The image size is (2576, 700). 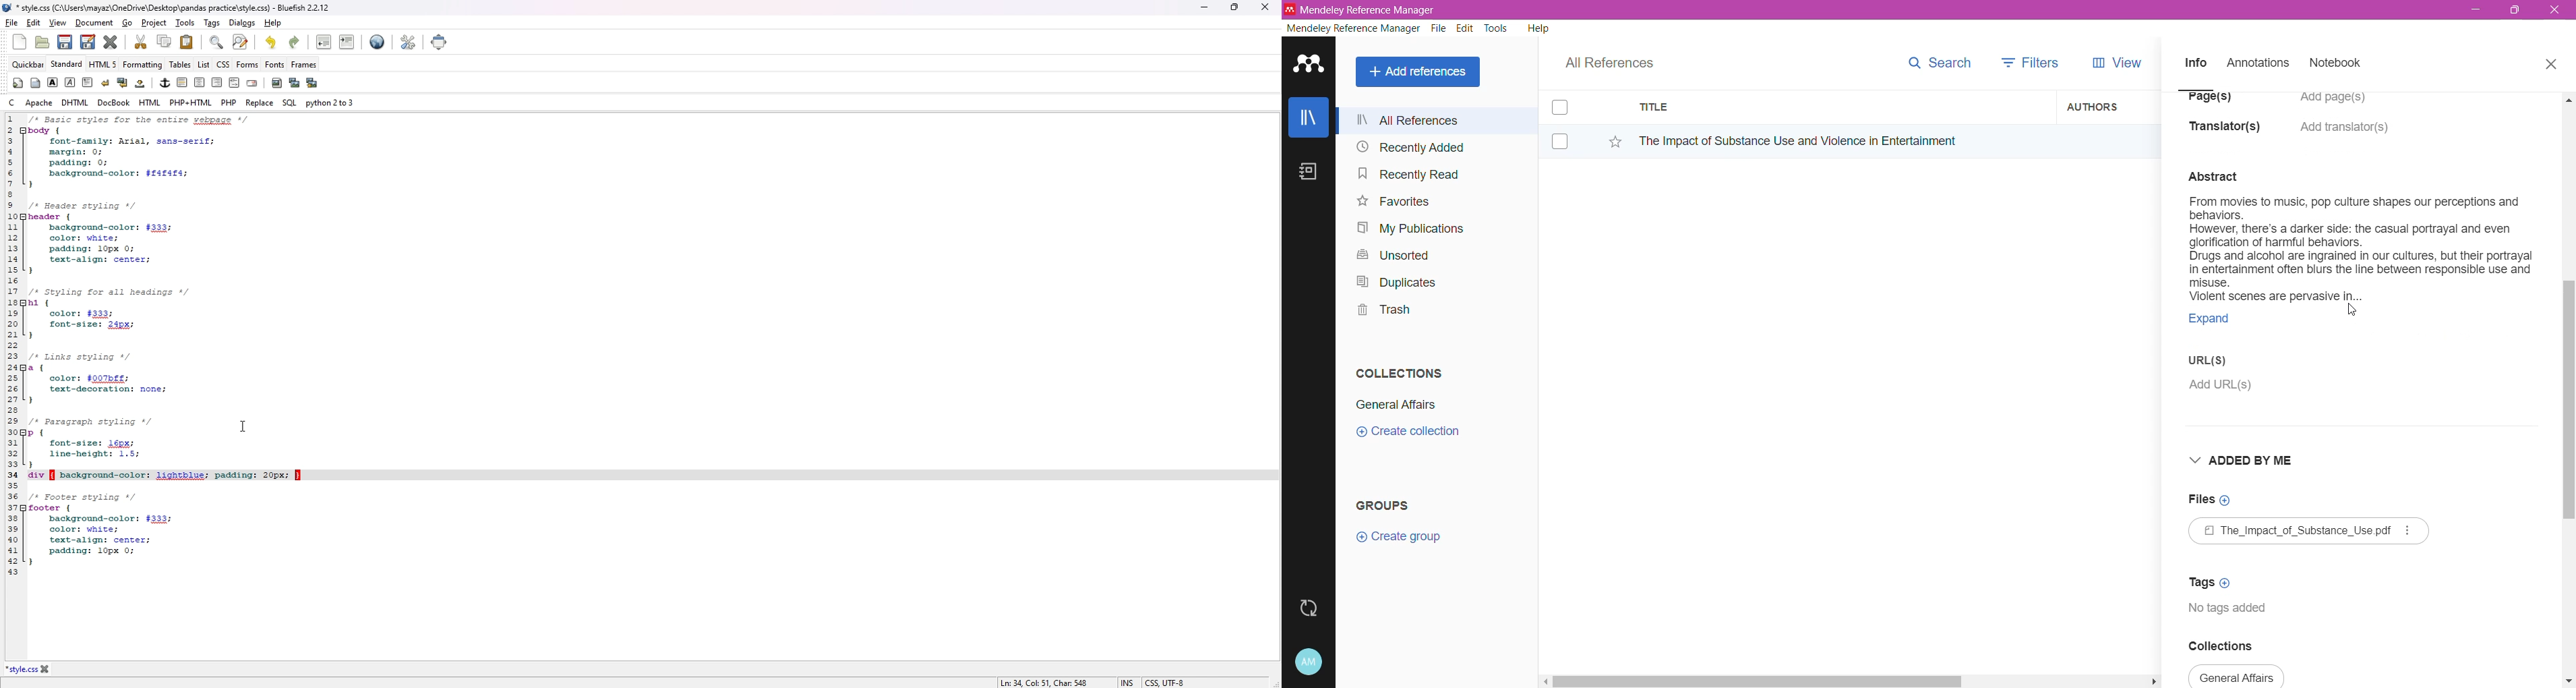 What do you see at coordinates (1619, 59) in the screenshot?
I see `All References` at bounding box center [1619, 59].